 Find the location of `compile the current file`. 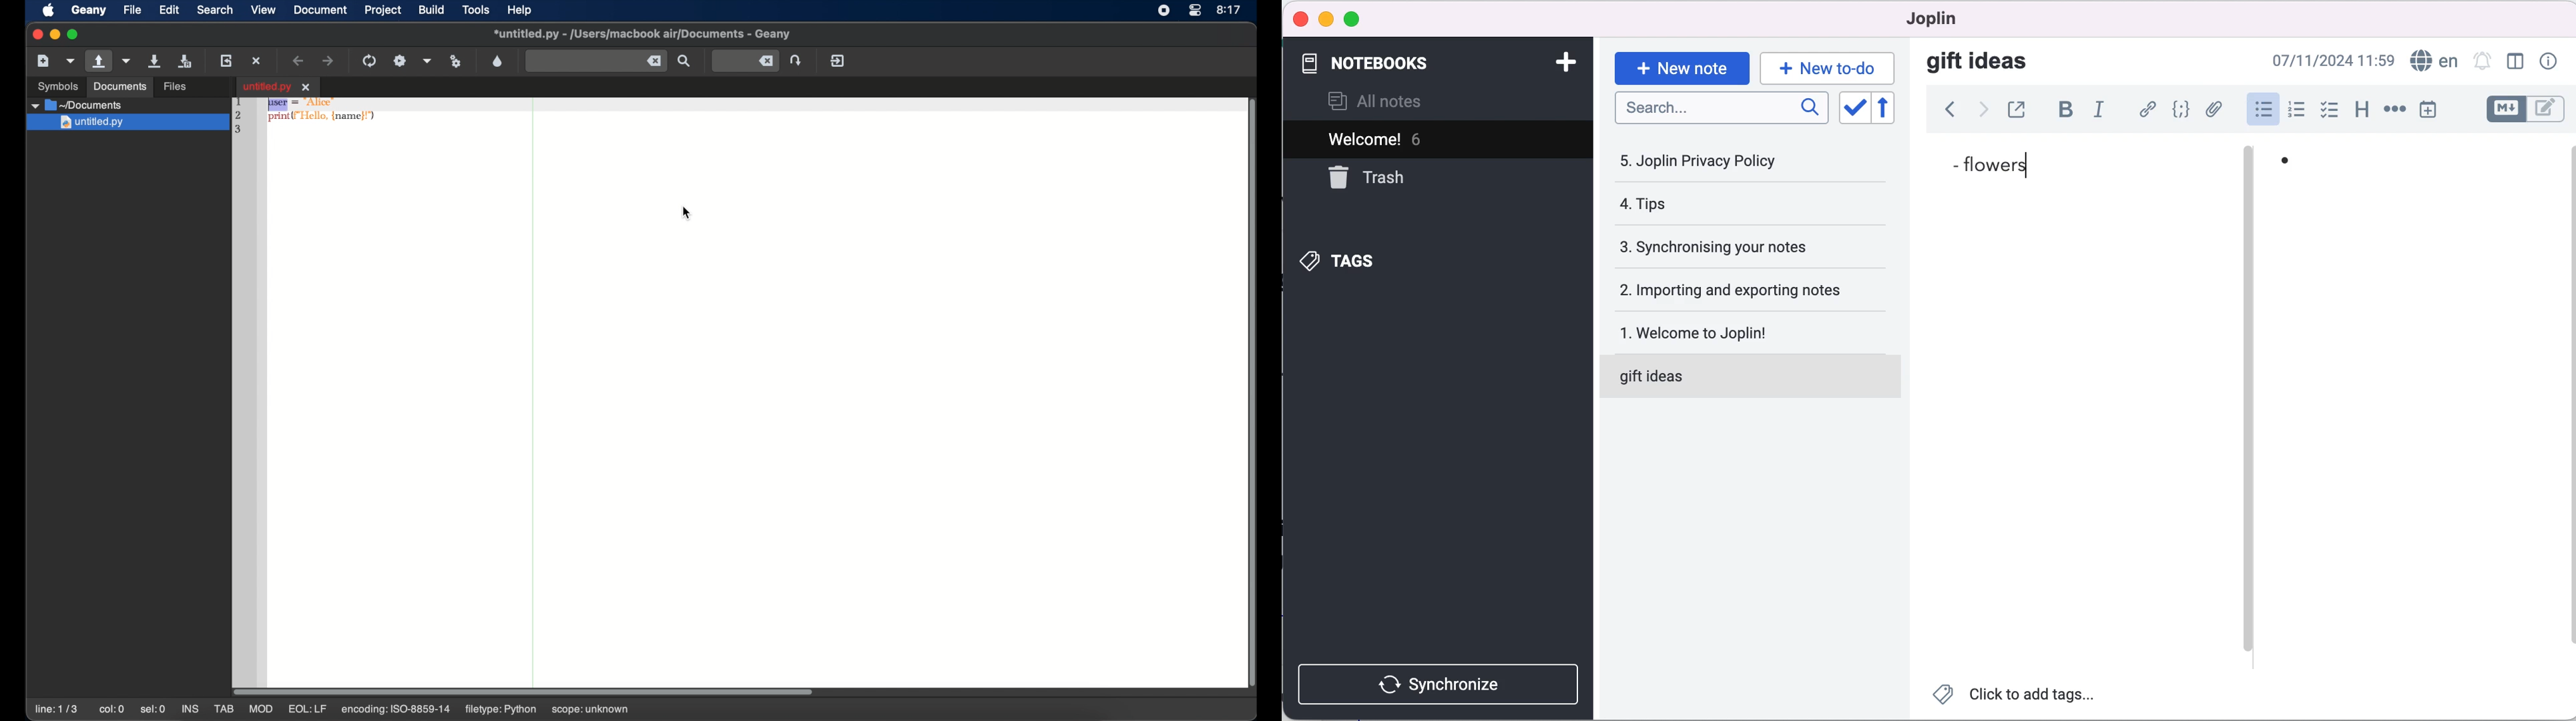

compile the current file is located at coordinates (369, 61).